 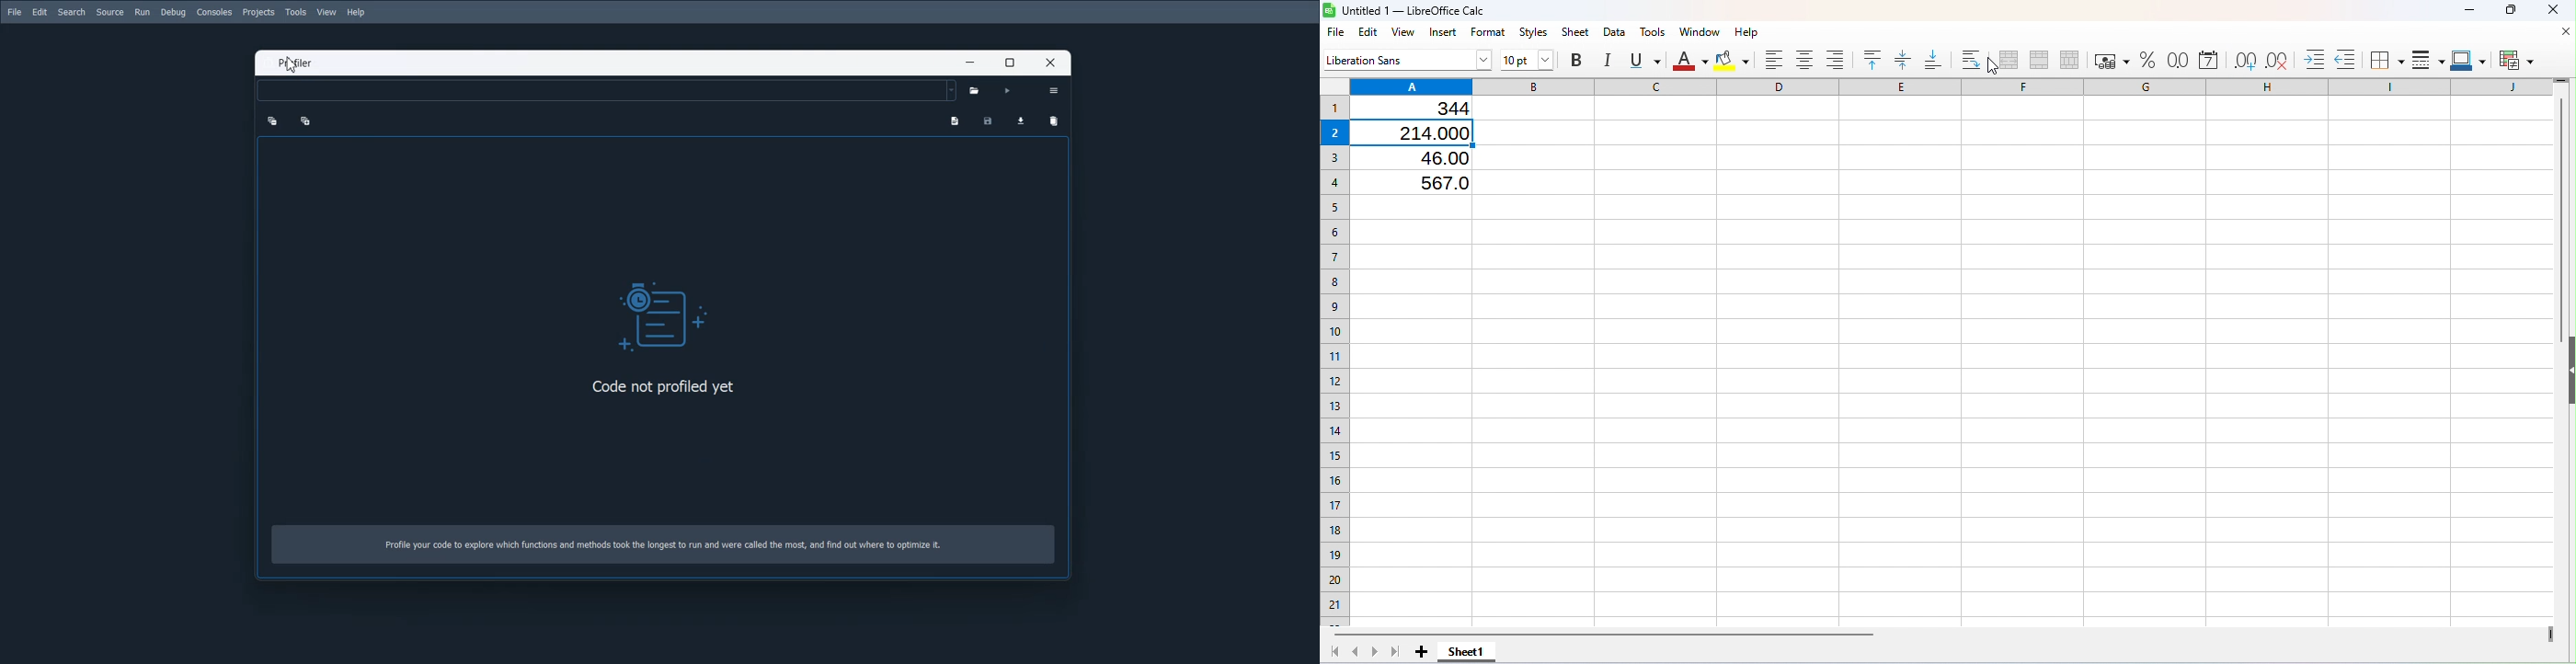 What do you see at coordinates (1428, 131) in the screenshot?
I see `214.00` at bounding box center [1428, 131].